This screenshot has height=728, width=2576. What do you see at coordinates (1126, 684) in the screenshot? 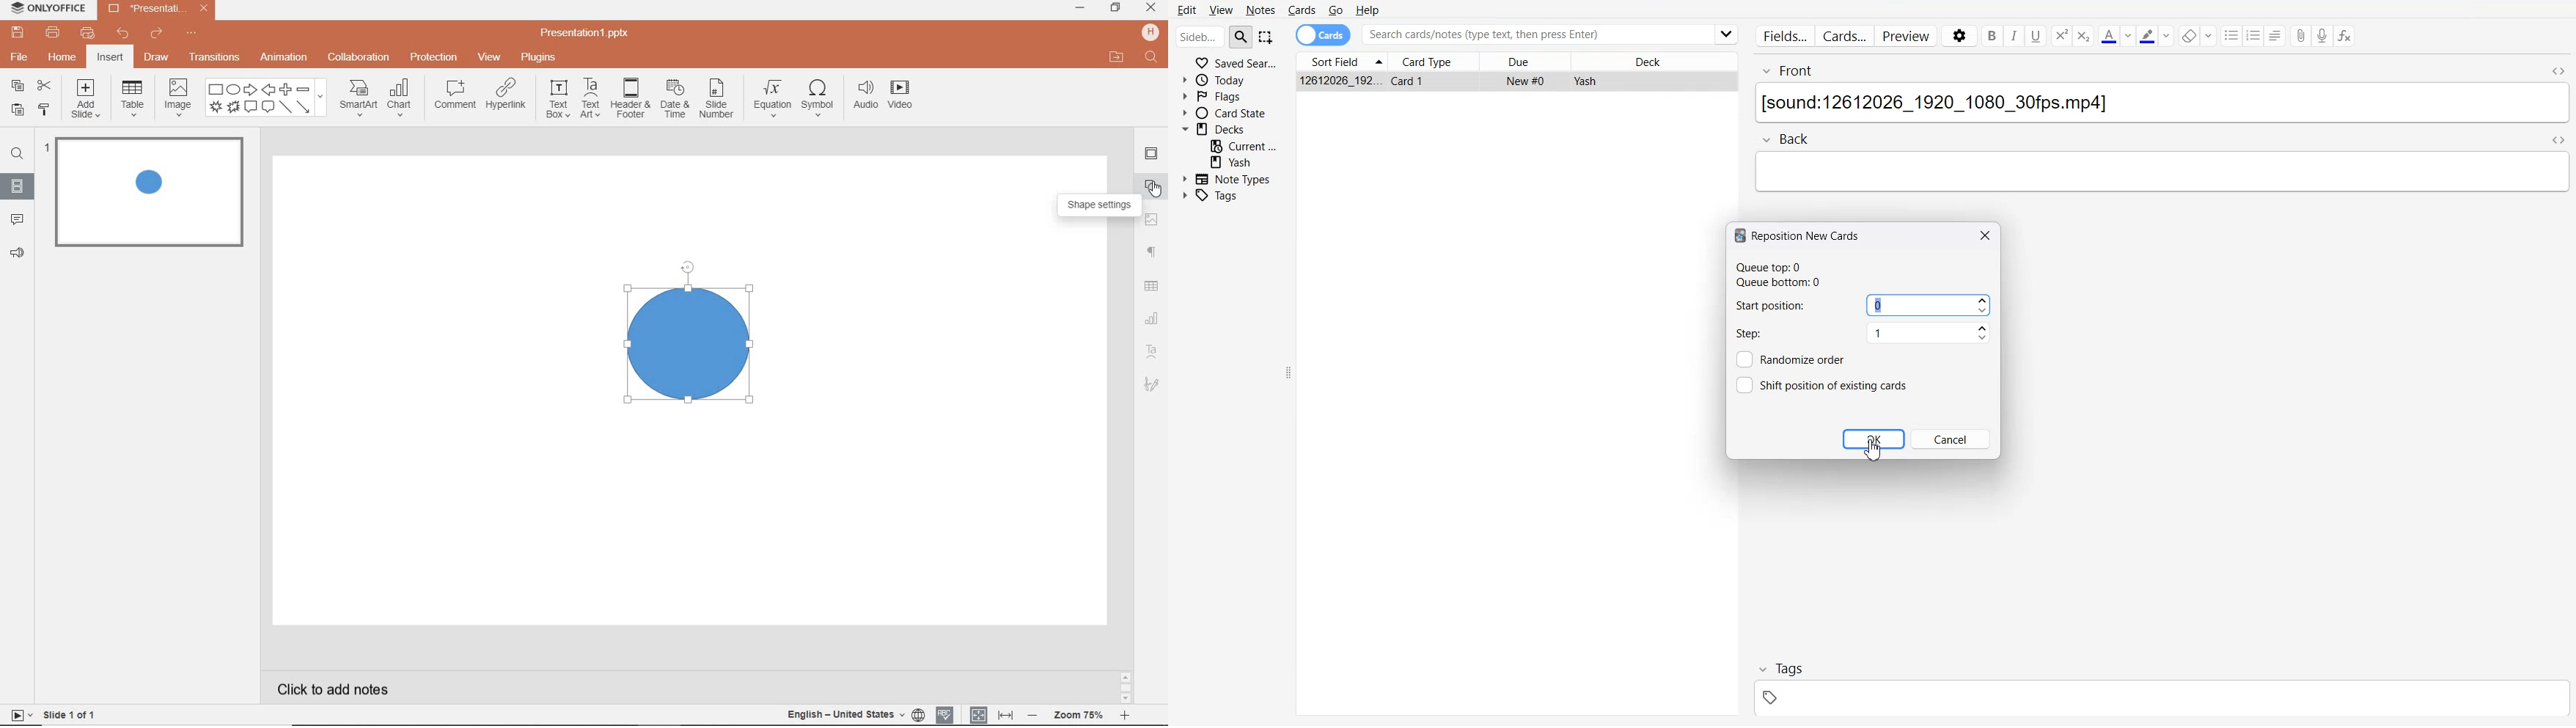
I see `scrollbar` at bounding box center [1126, 684].